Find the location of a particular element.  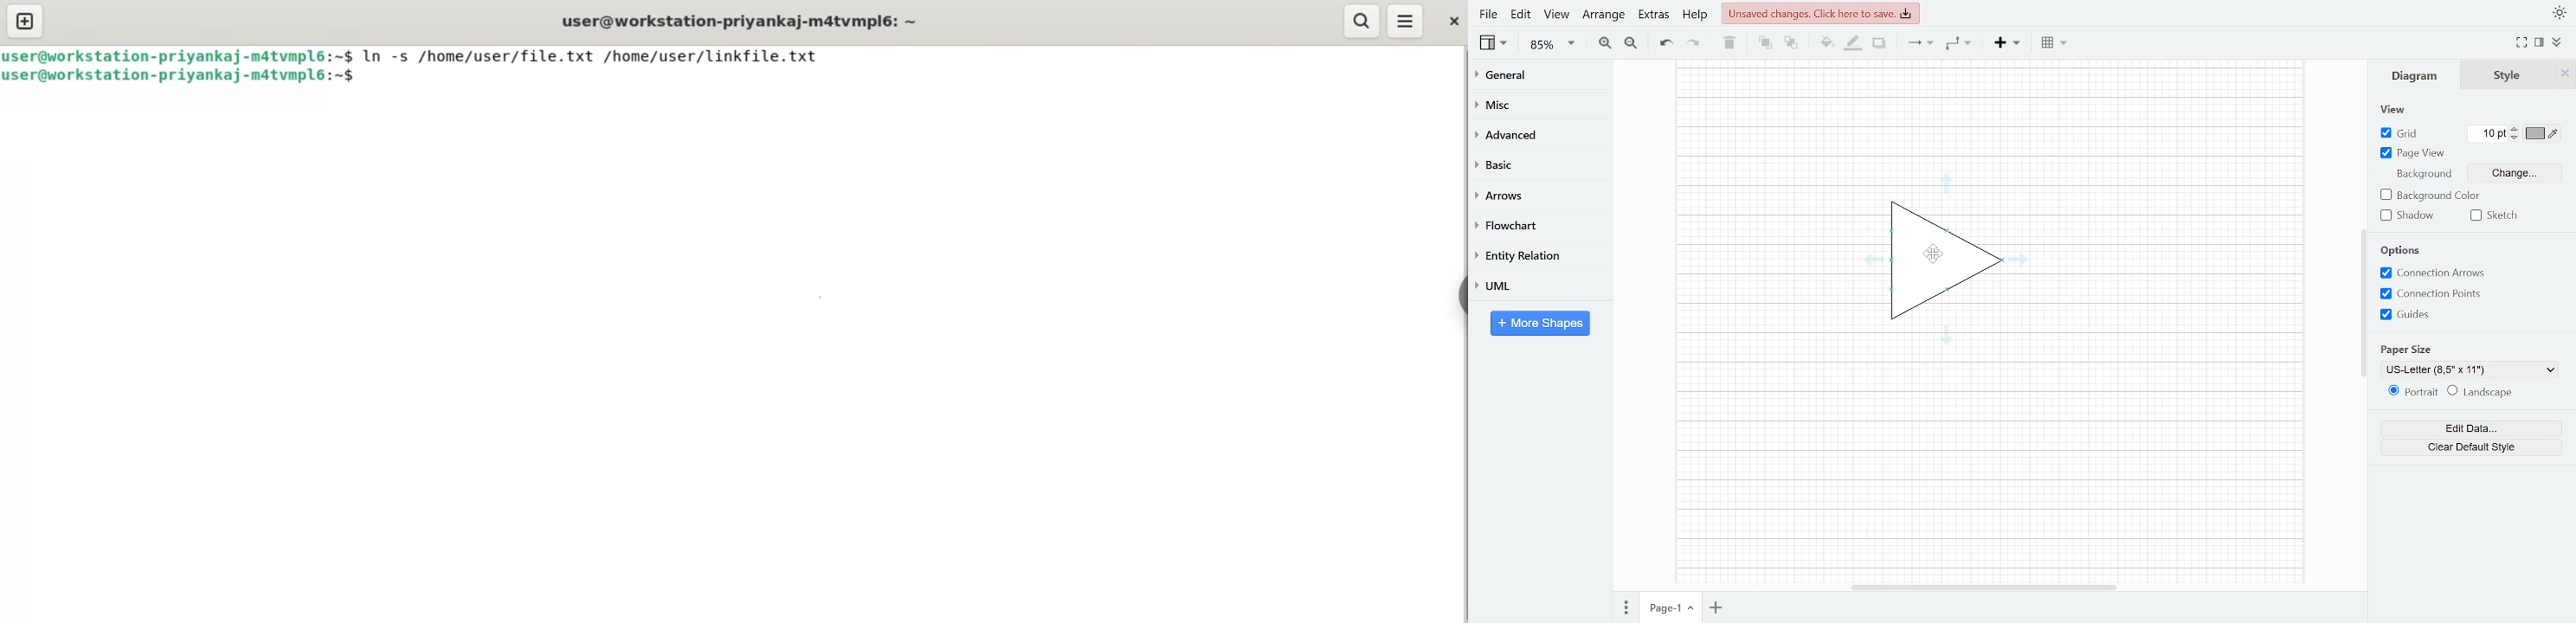

Pages is located at coordinates (1622, 609).